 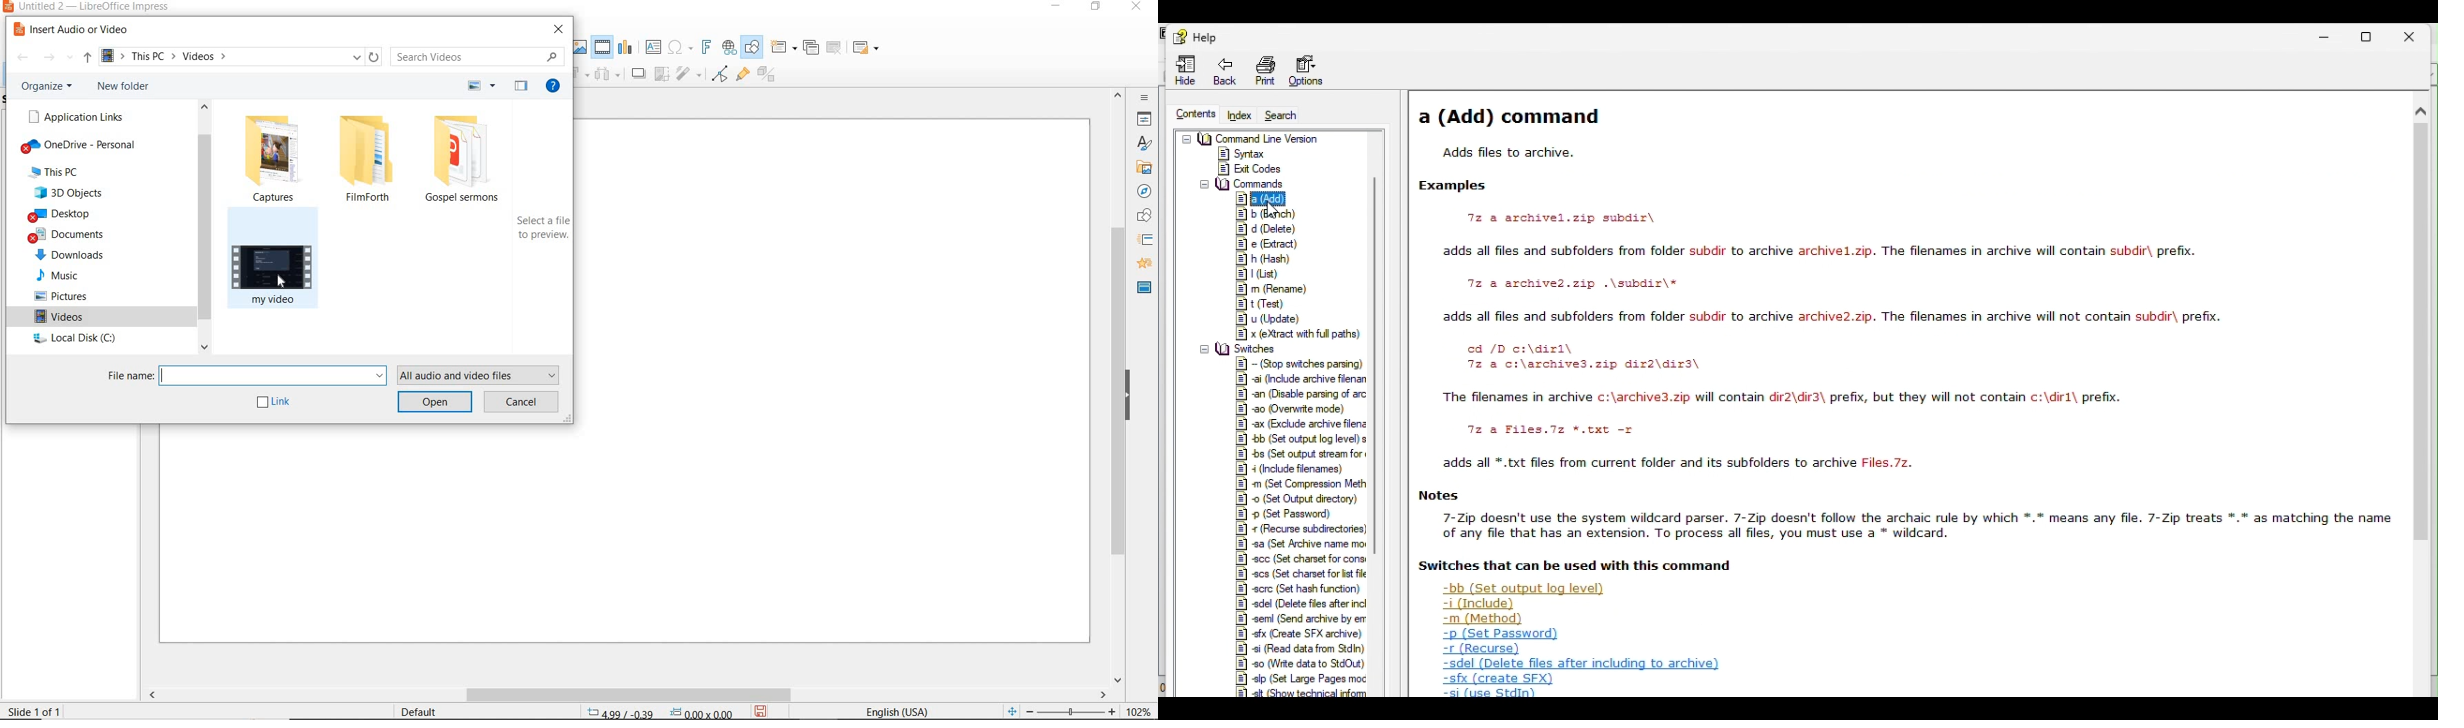 I want to click on NAVIGATOR, so click(x=1145, y=193).